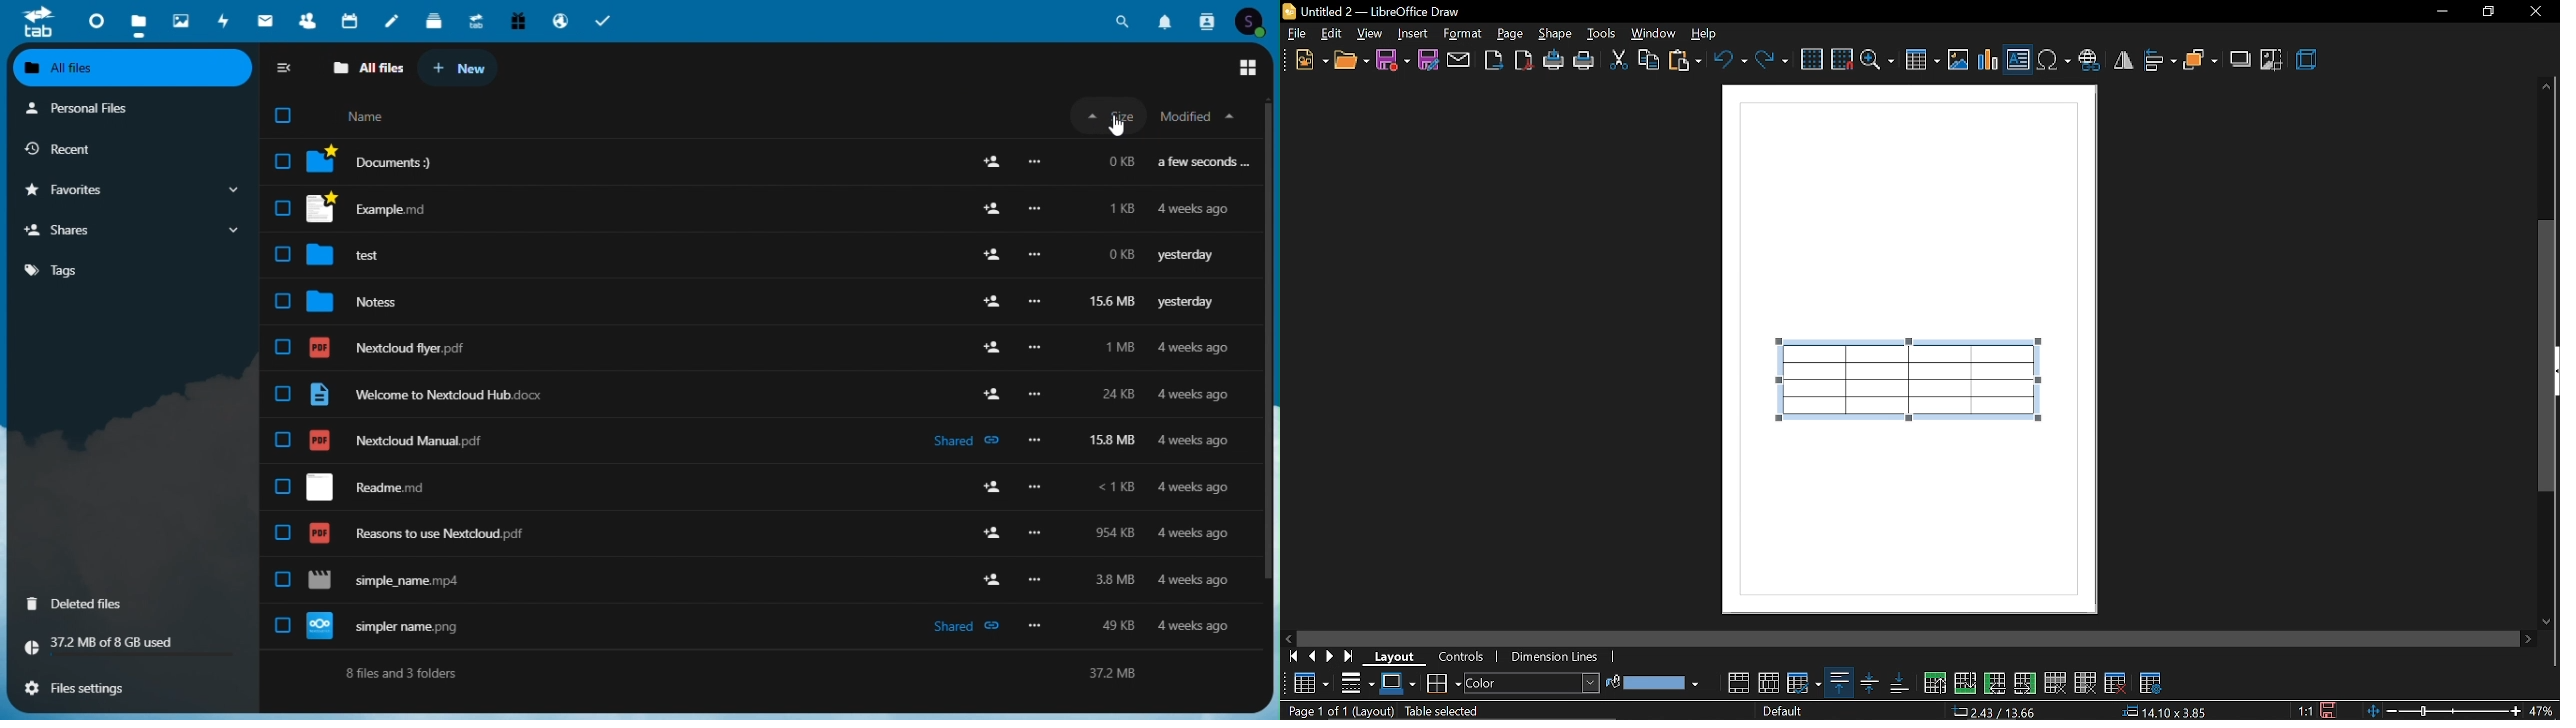 This screenshot has height=728, width=2576. What do you see at coordinates (307, 21) in the screenshot?
I see `contacts` at bounding box center [307, 21].